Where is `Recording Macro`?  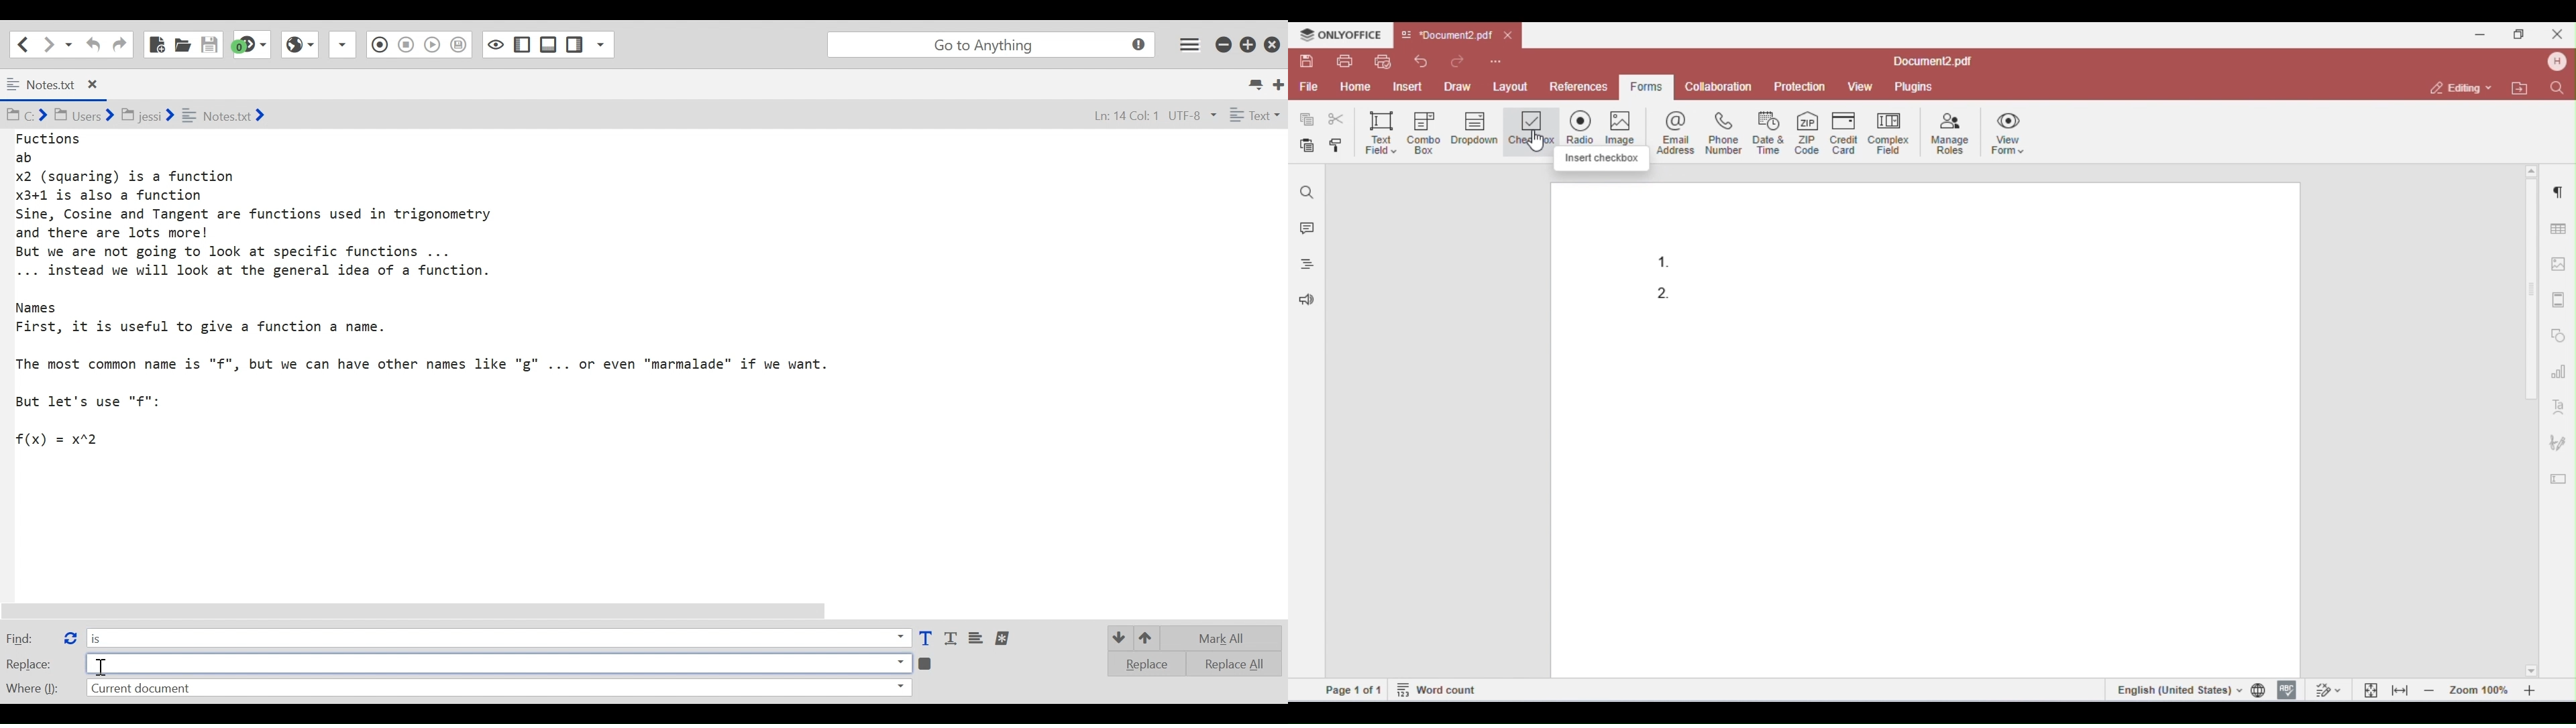 Recording Macro is located at coordinates (343, 44).